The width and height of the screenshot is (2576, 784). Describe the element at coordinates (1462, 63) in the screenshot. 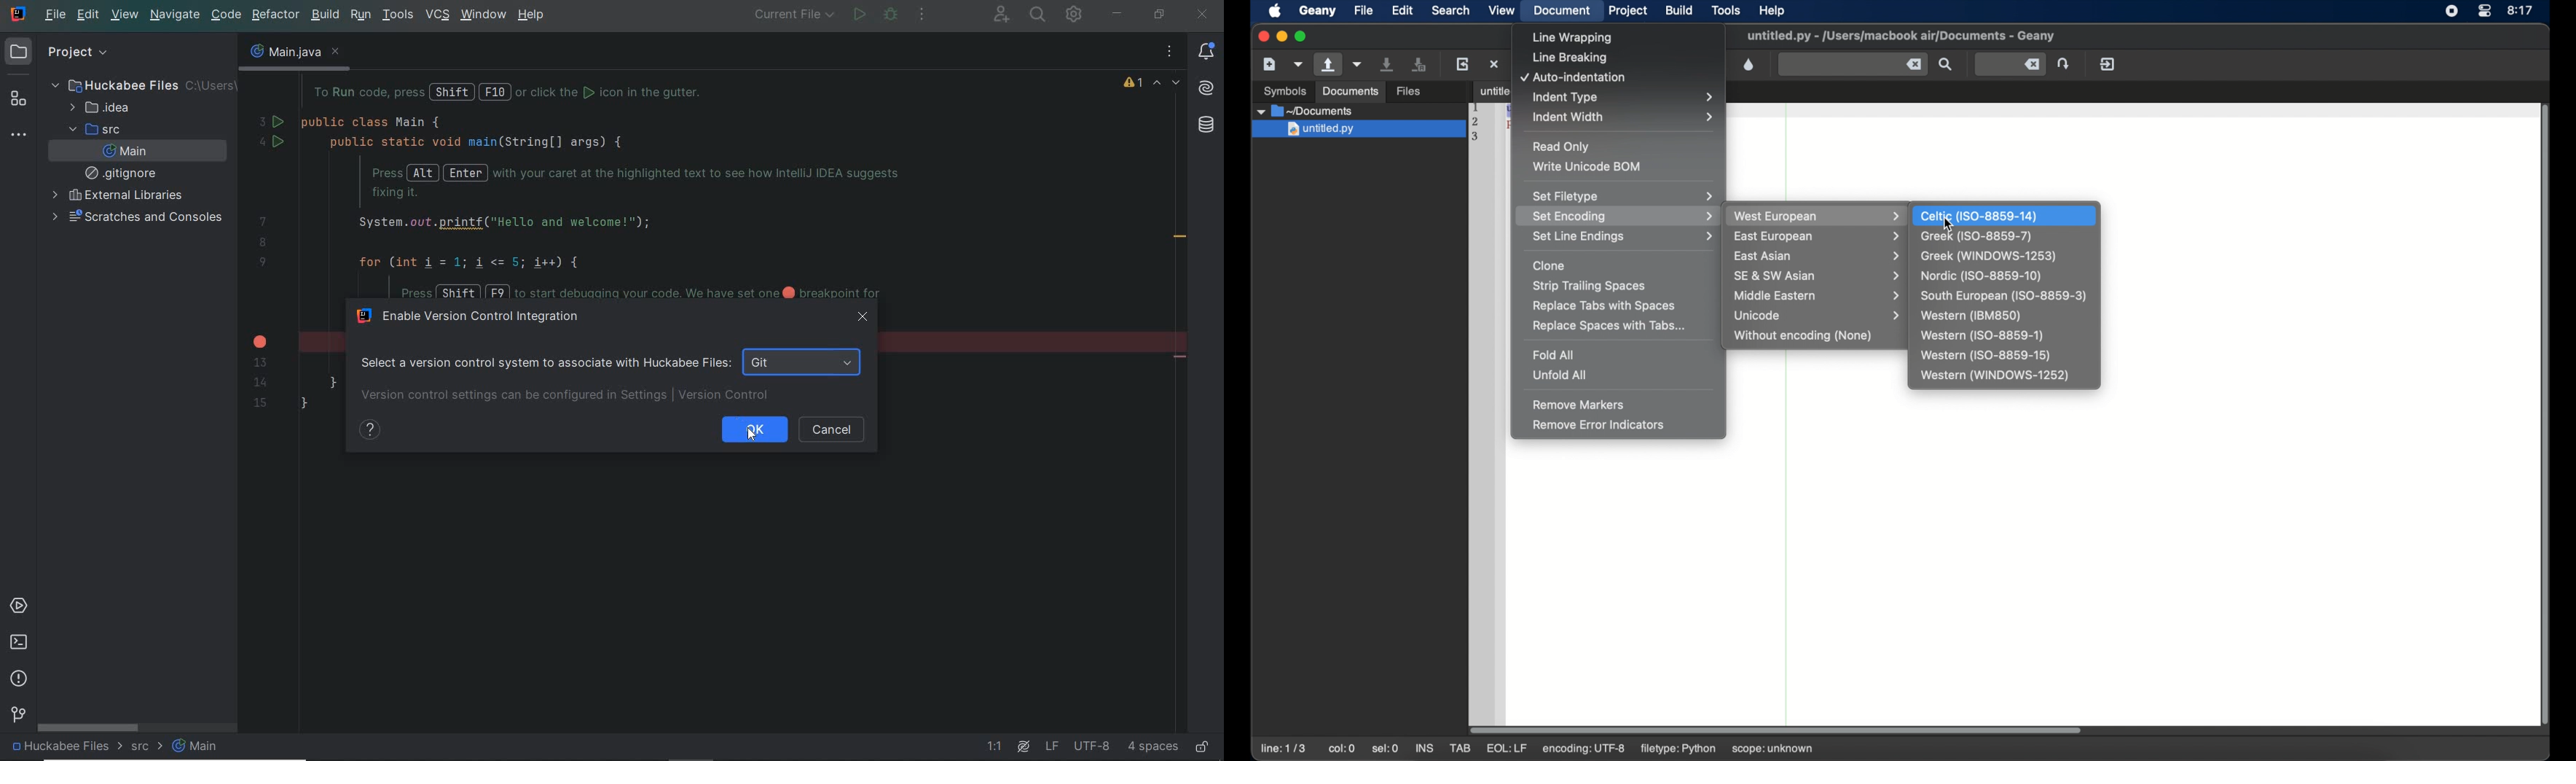

I see `reload the current file from disk` at that location.